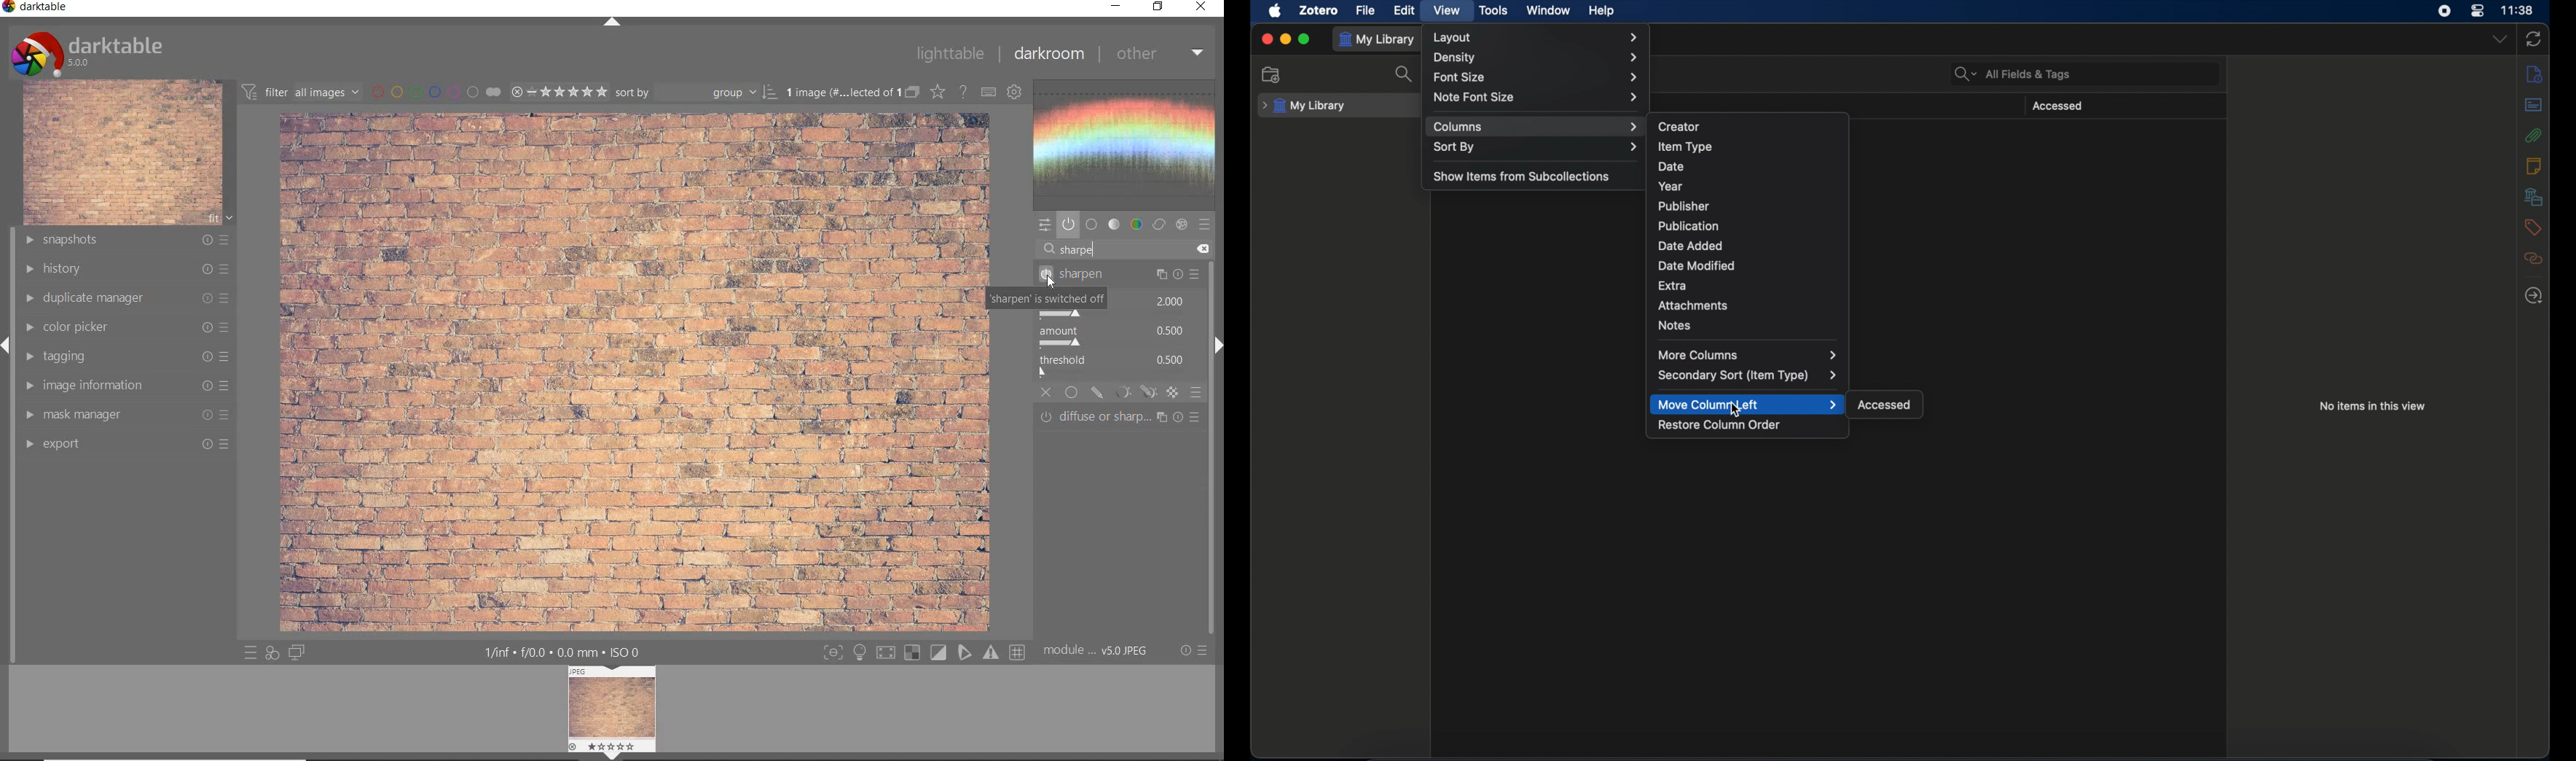 The height and width of the screenshot is (784, 2576). What do you see at coordinates (1672, 285) in the screenshot?
I see `extra` at bounding box center [1672, 285].